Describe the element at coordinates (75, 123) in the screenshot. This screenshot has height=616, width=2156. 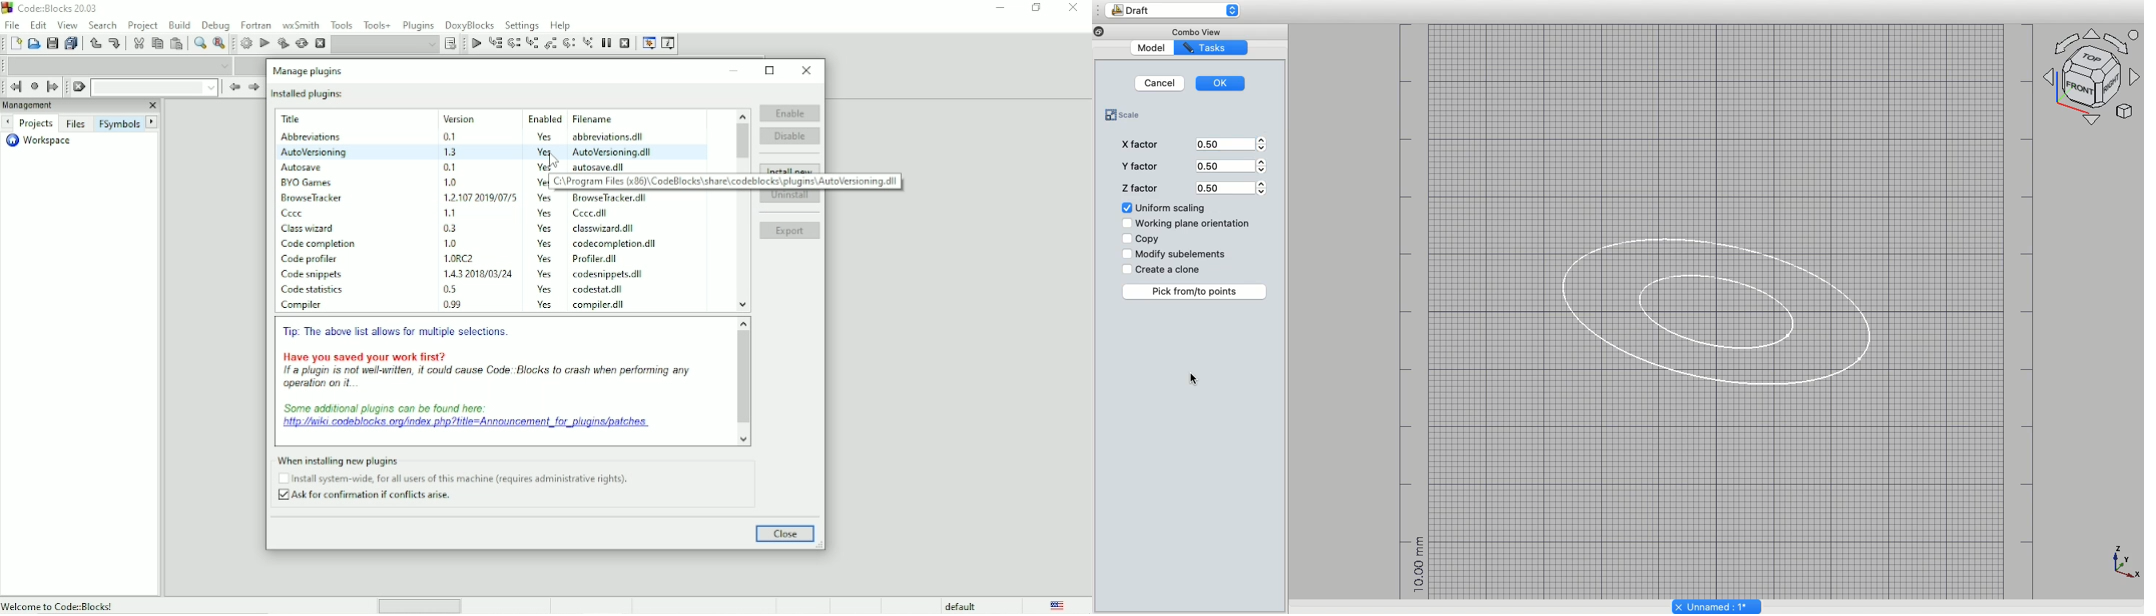
I see `Files` at that location.